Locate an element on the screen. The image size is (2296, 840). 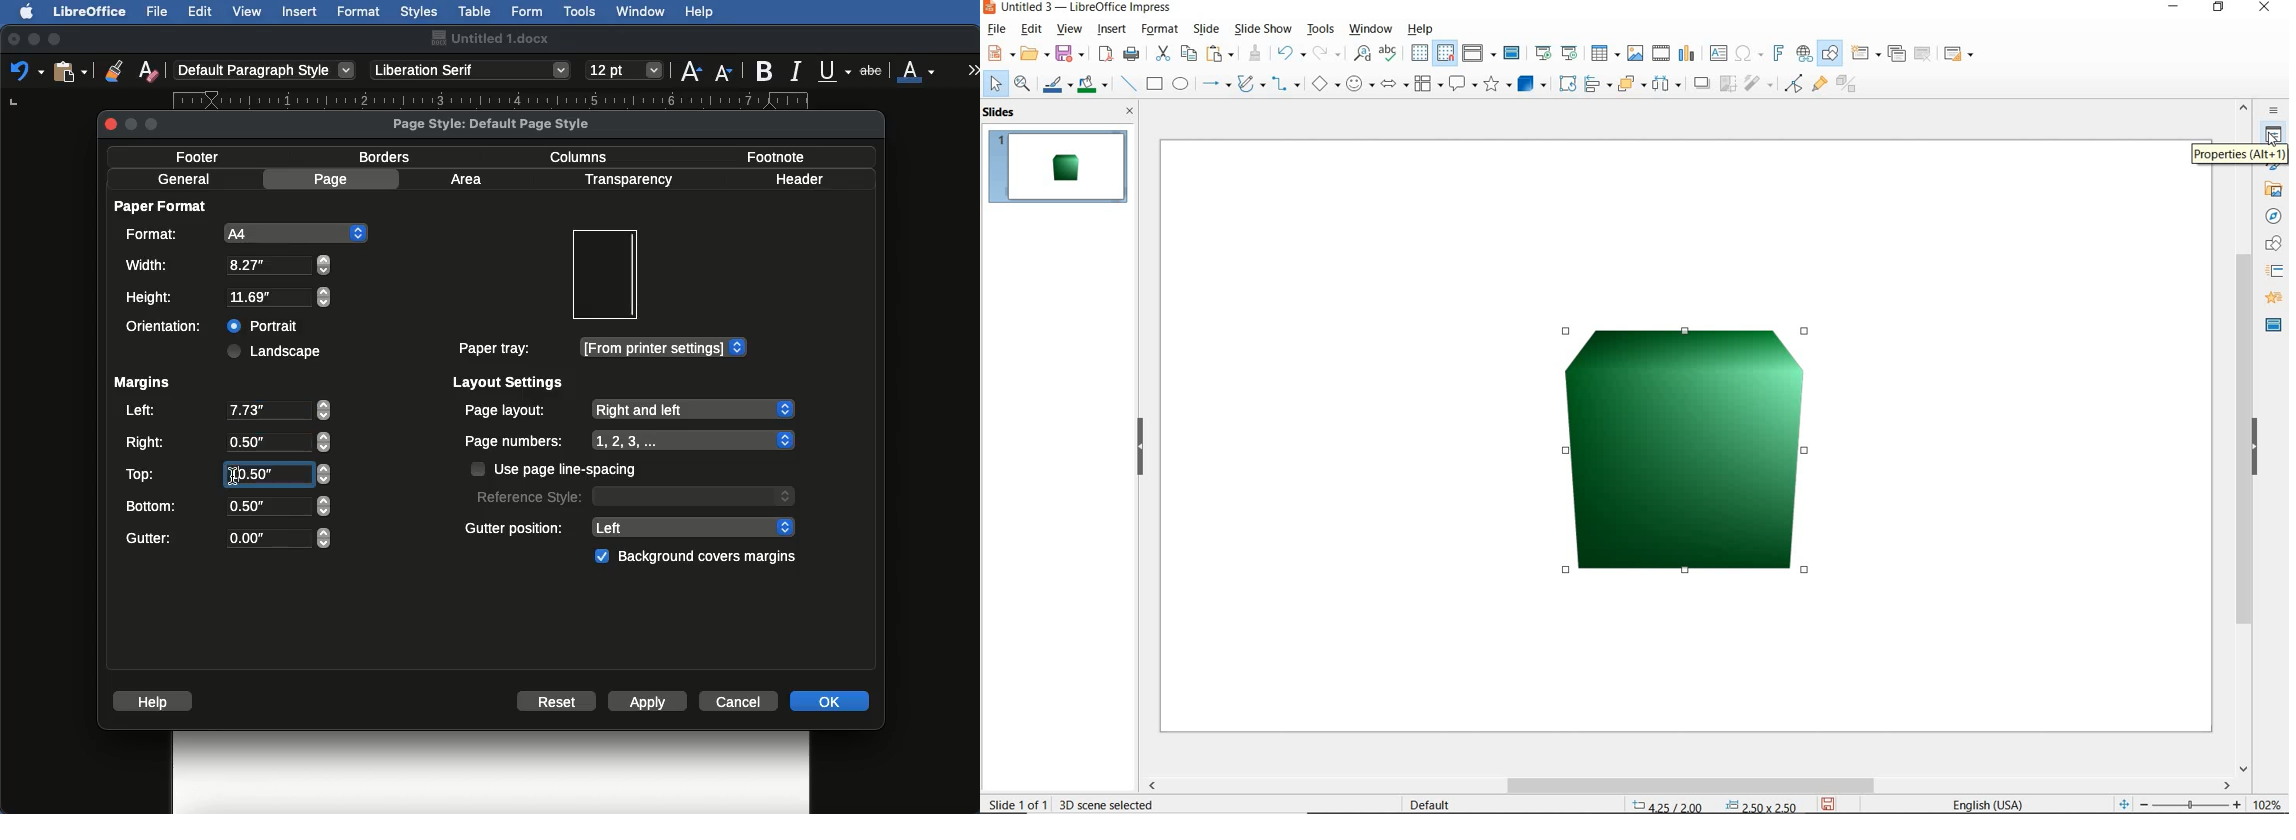
RESTORE DOWN is located at coordinates (2219, 9).